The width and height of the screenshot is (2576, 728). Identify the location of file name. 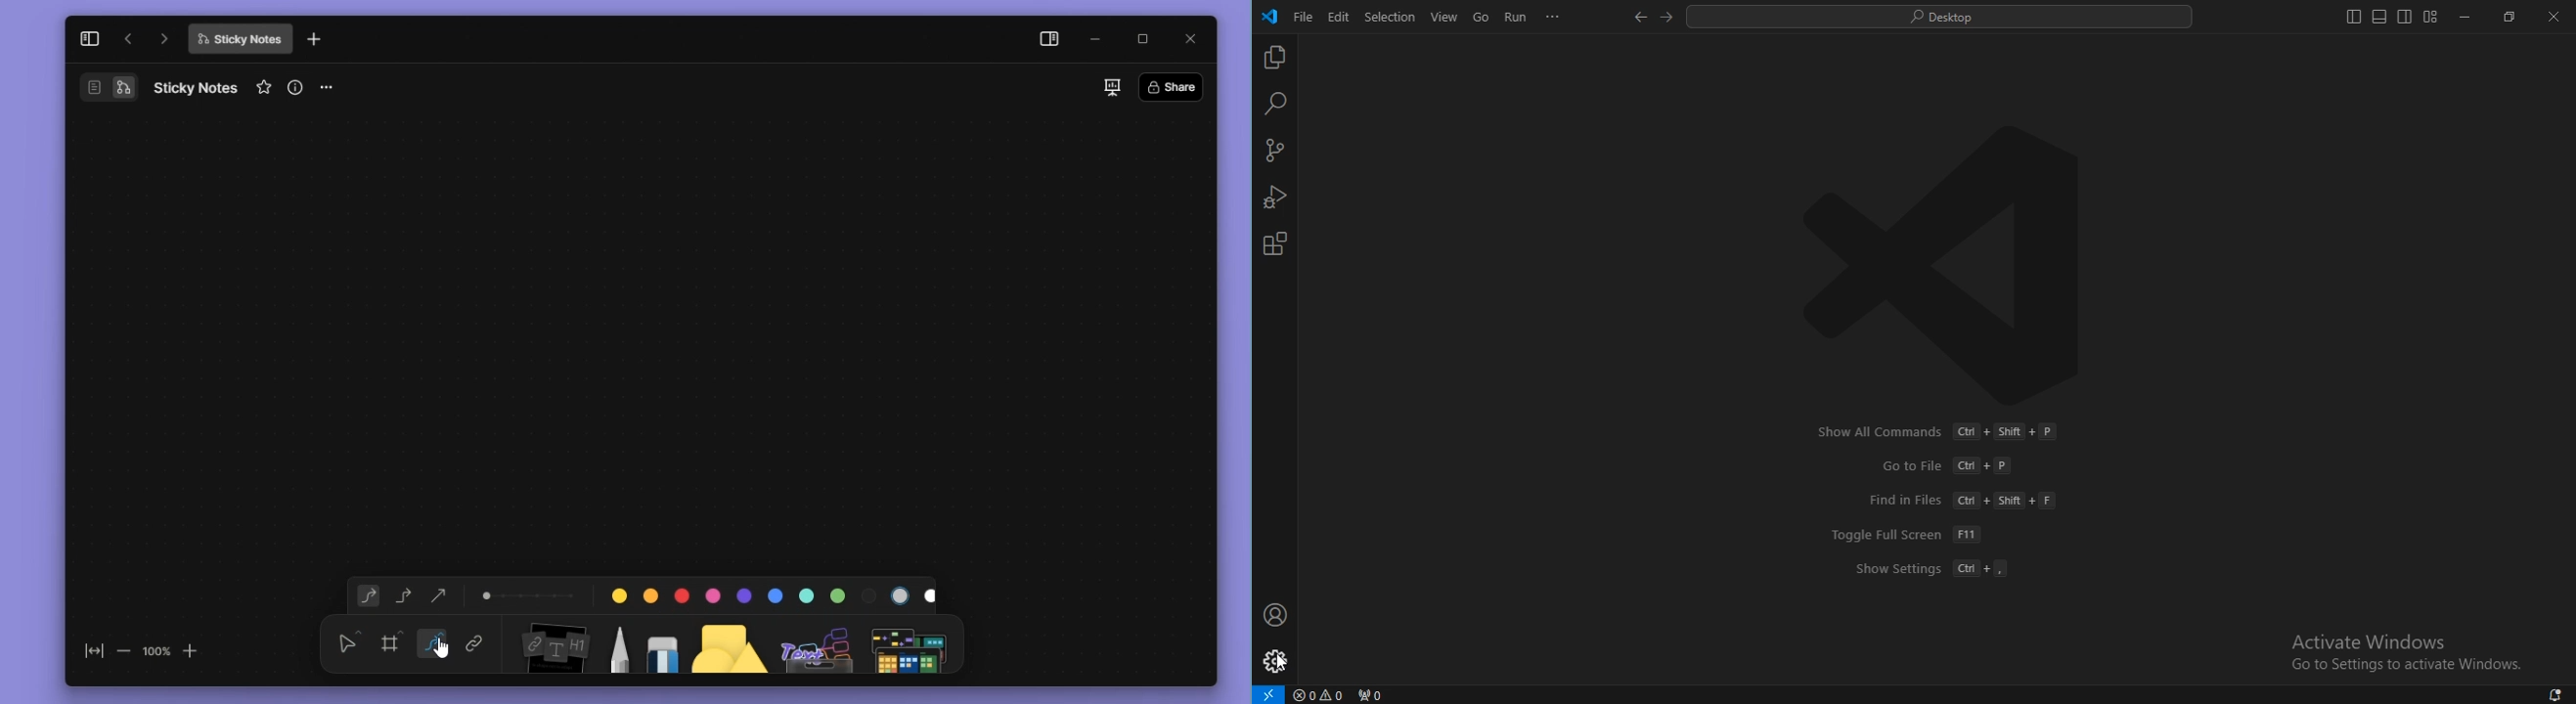
(240, 39).